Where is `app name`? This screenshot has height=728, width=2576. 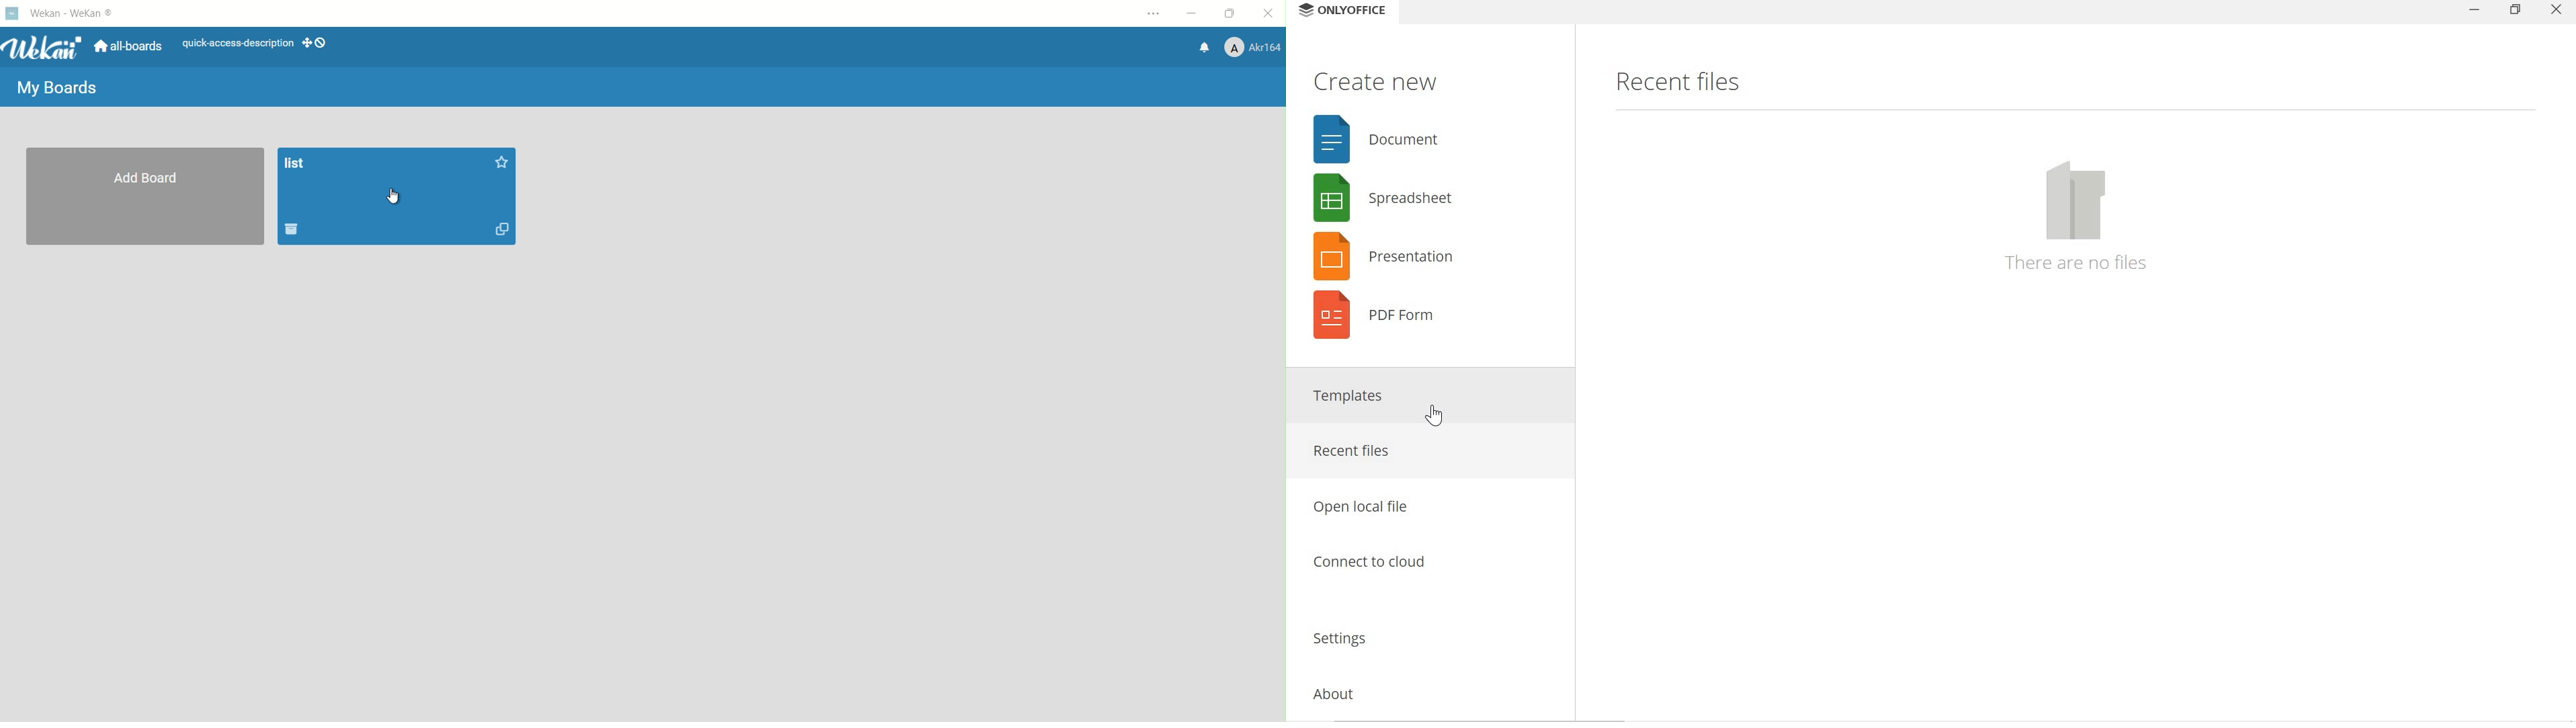
app name is located at coordinates (70, 15).